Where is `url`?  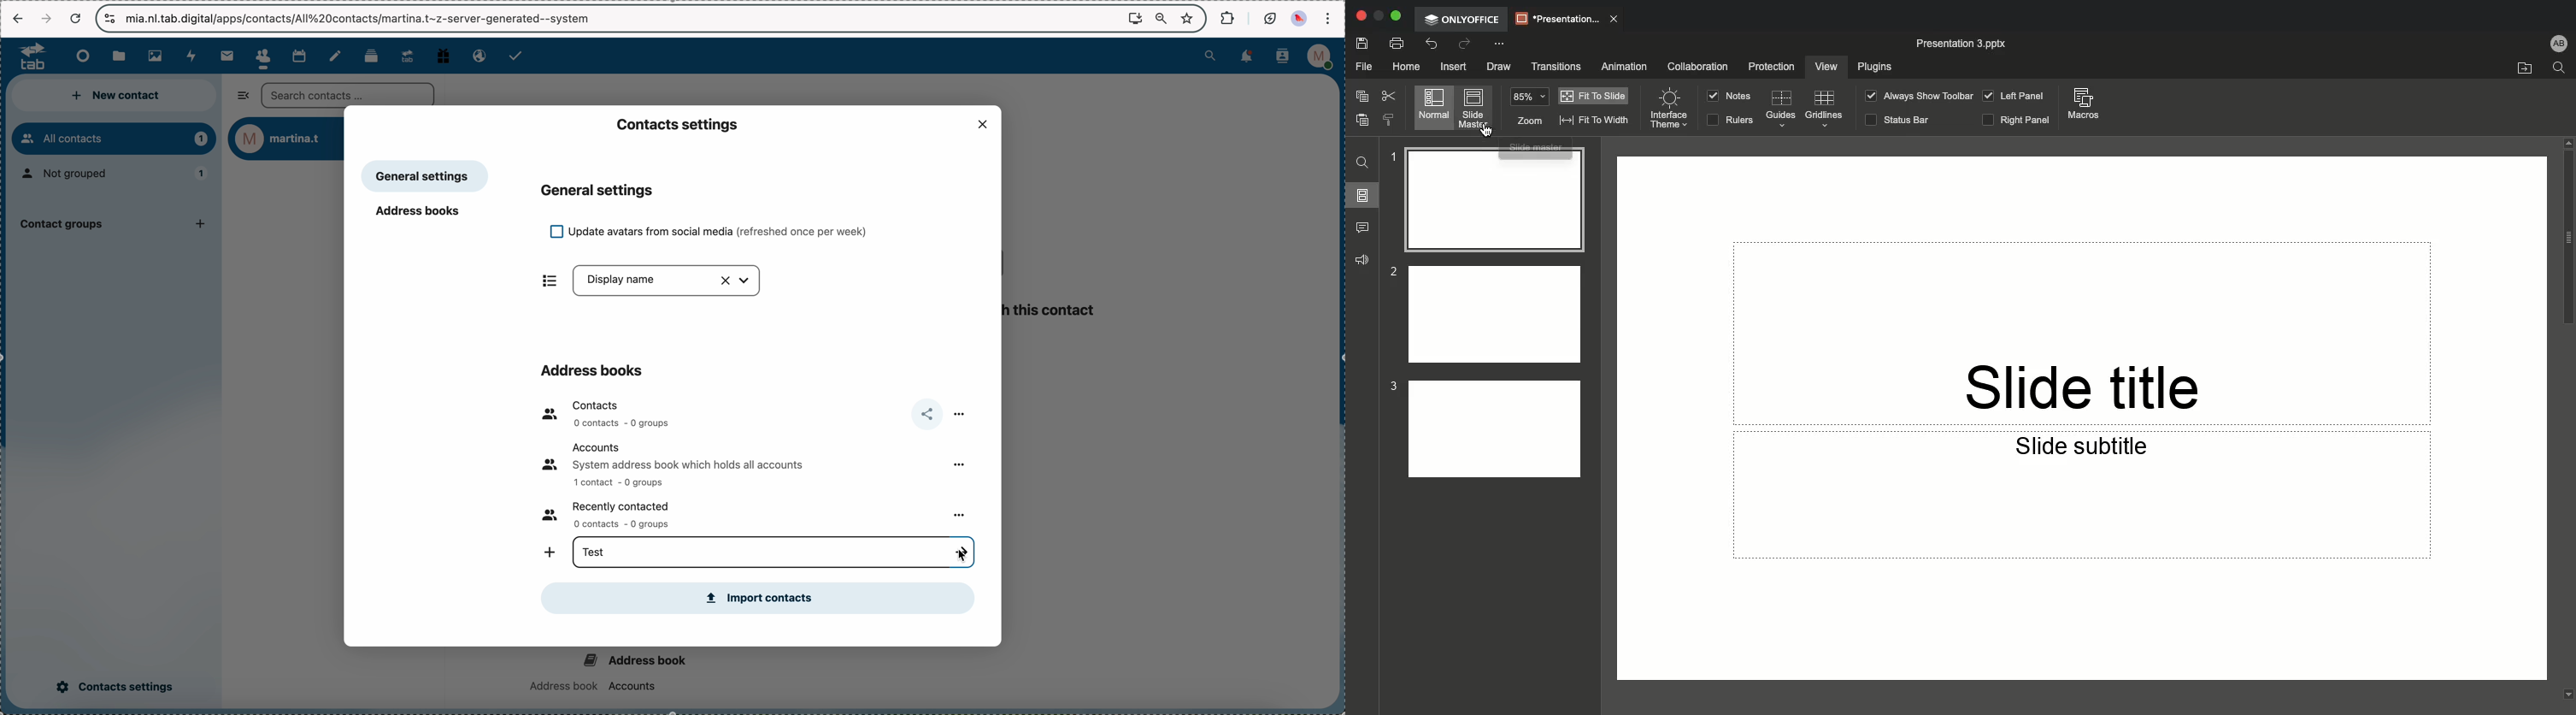 url is located at coordinates (219, 20).